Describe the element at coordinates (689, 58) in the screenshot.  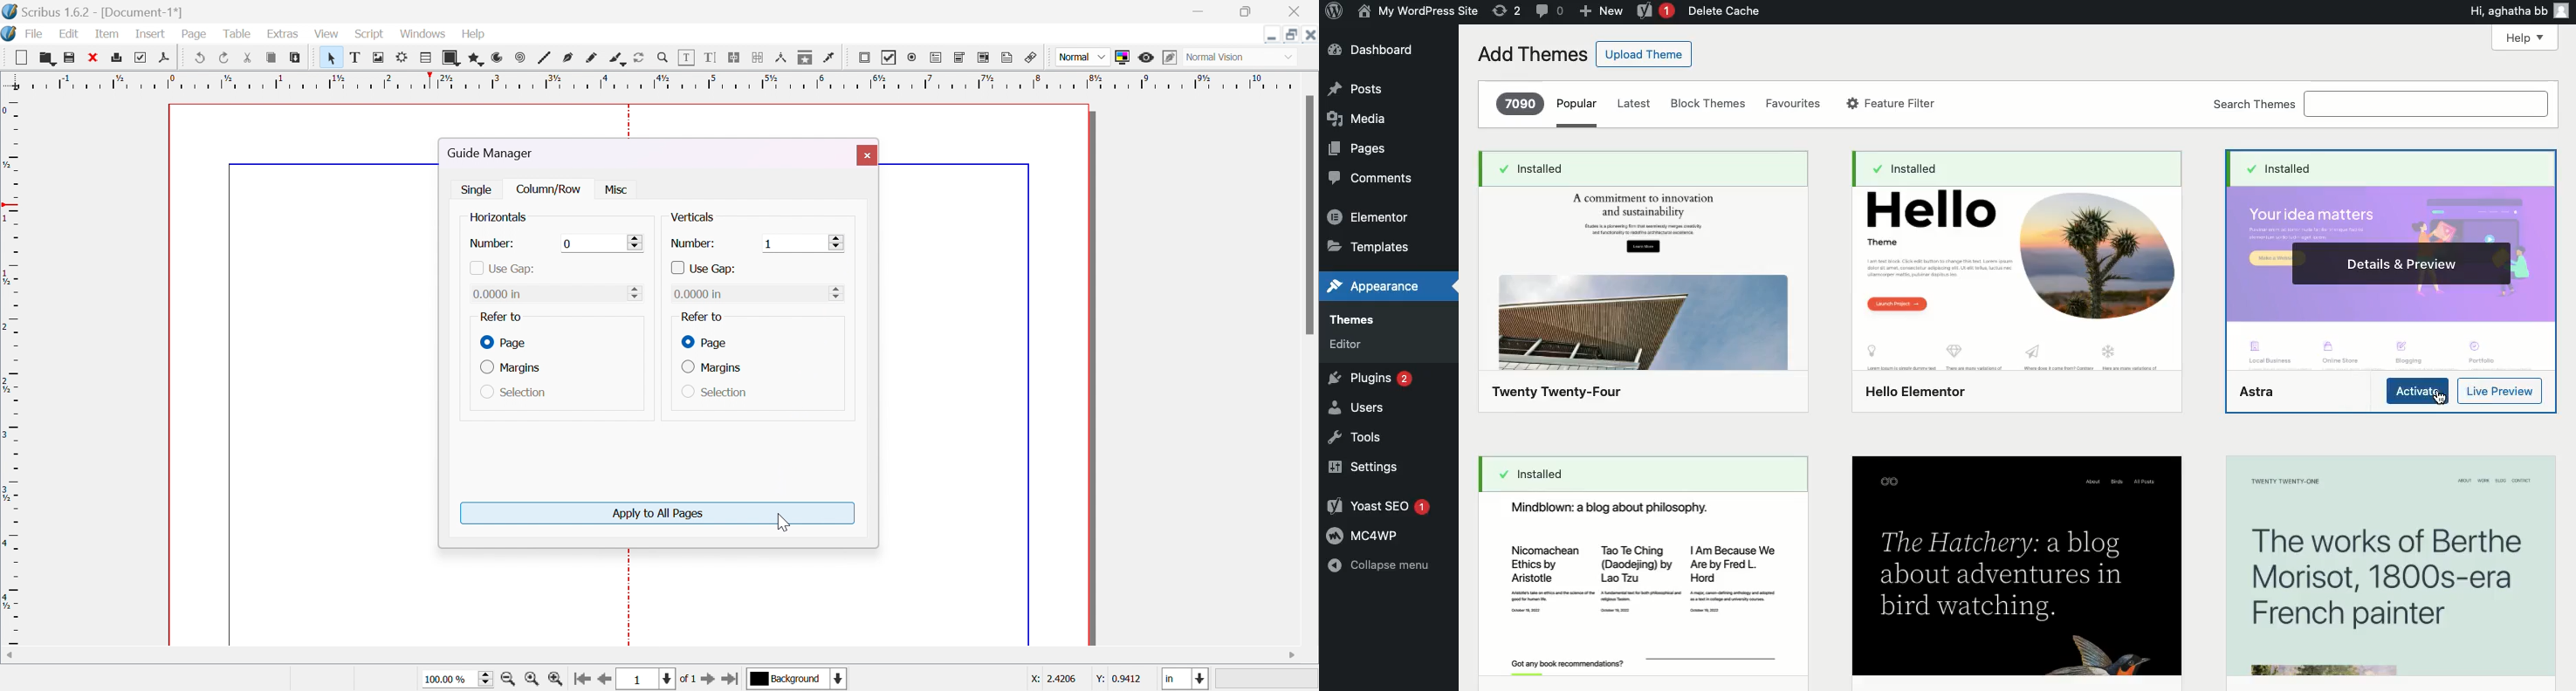
I see `edit contents of frame` at that location.